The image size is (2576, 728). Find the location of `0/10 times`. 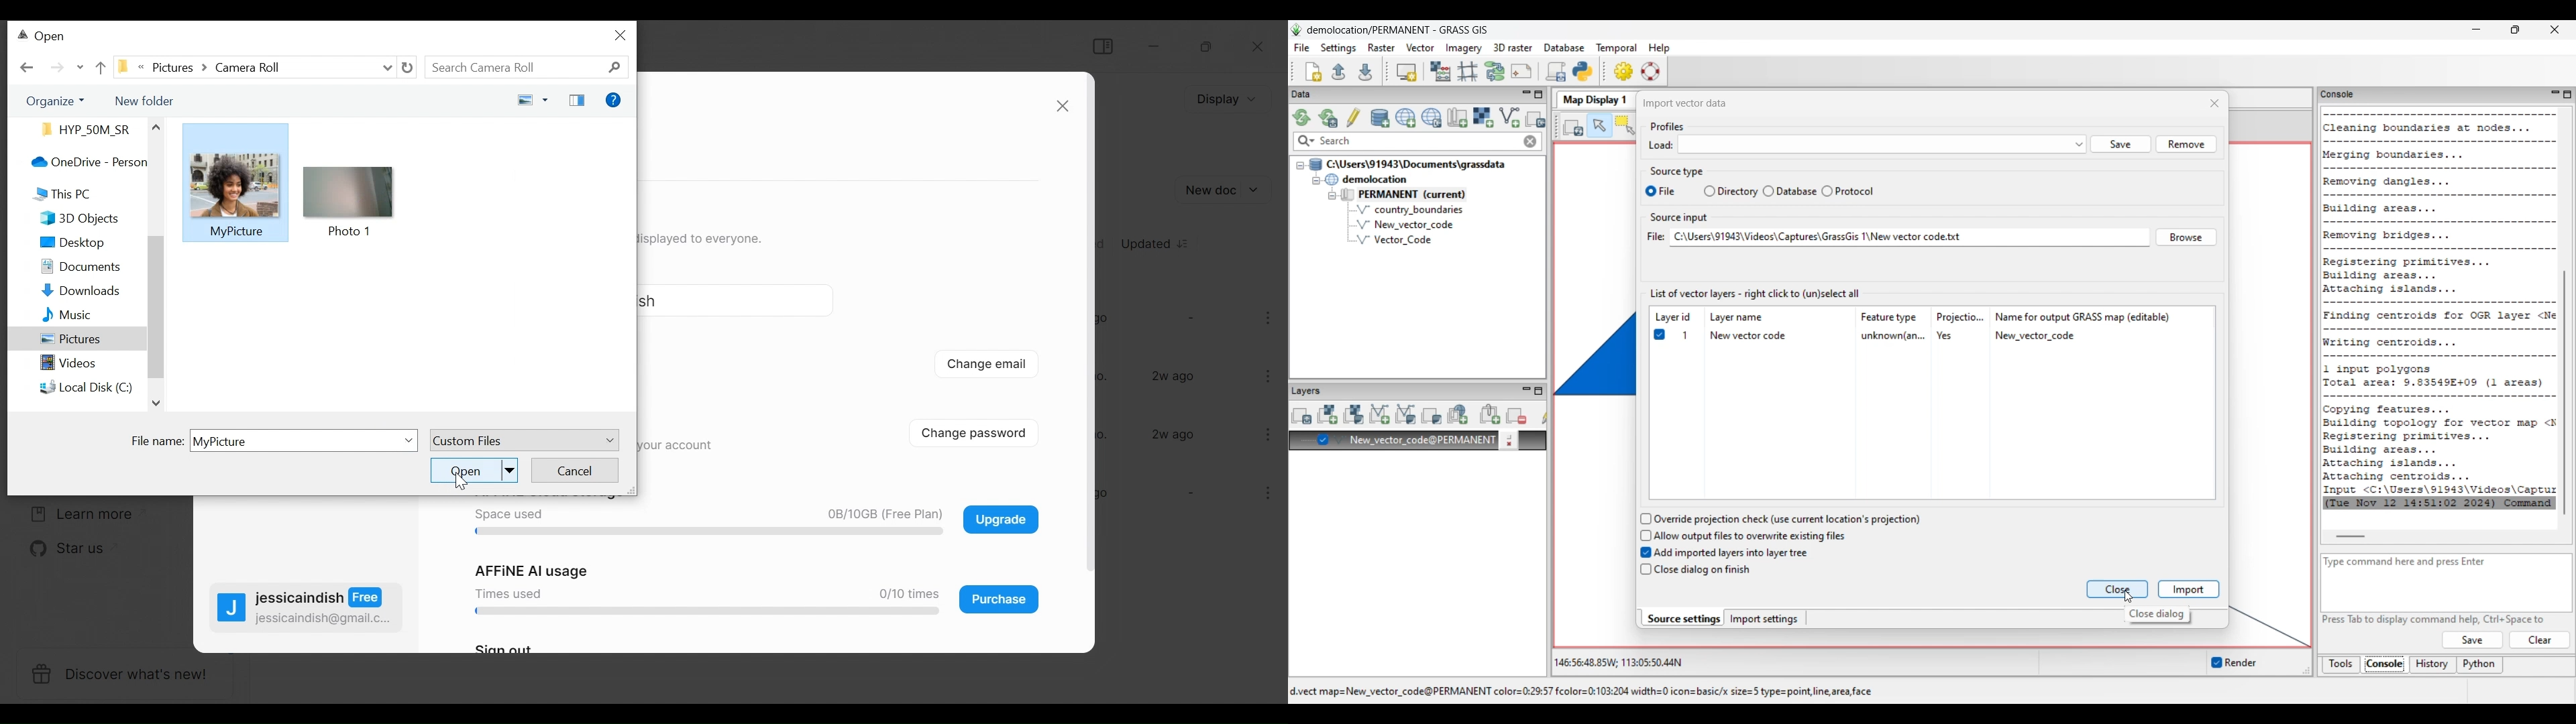

0/10 times is located at coordinates (904, 594).